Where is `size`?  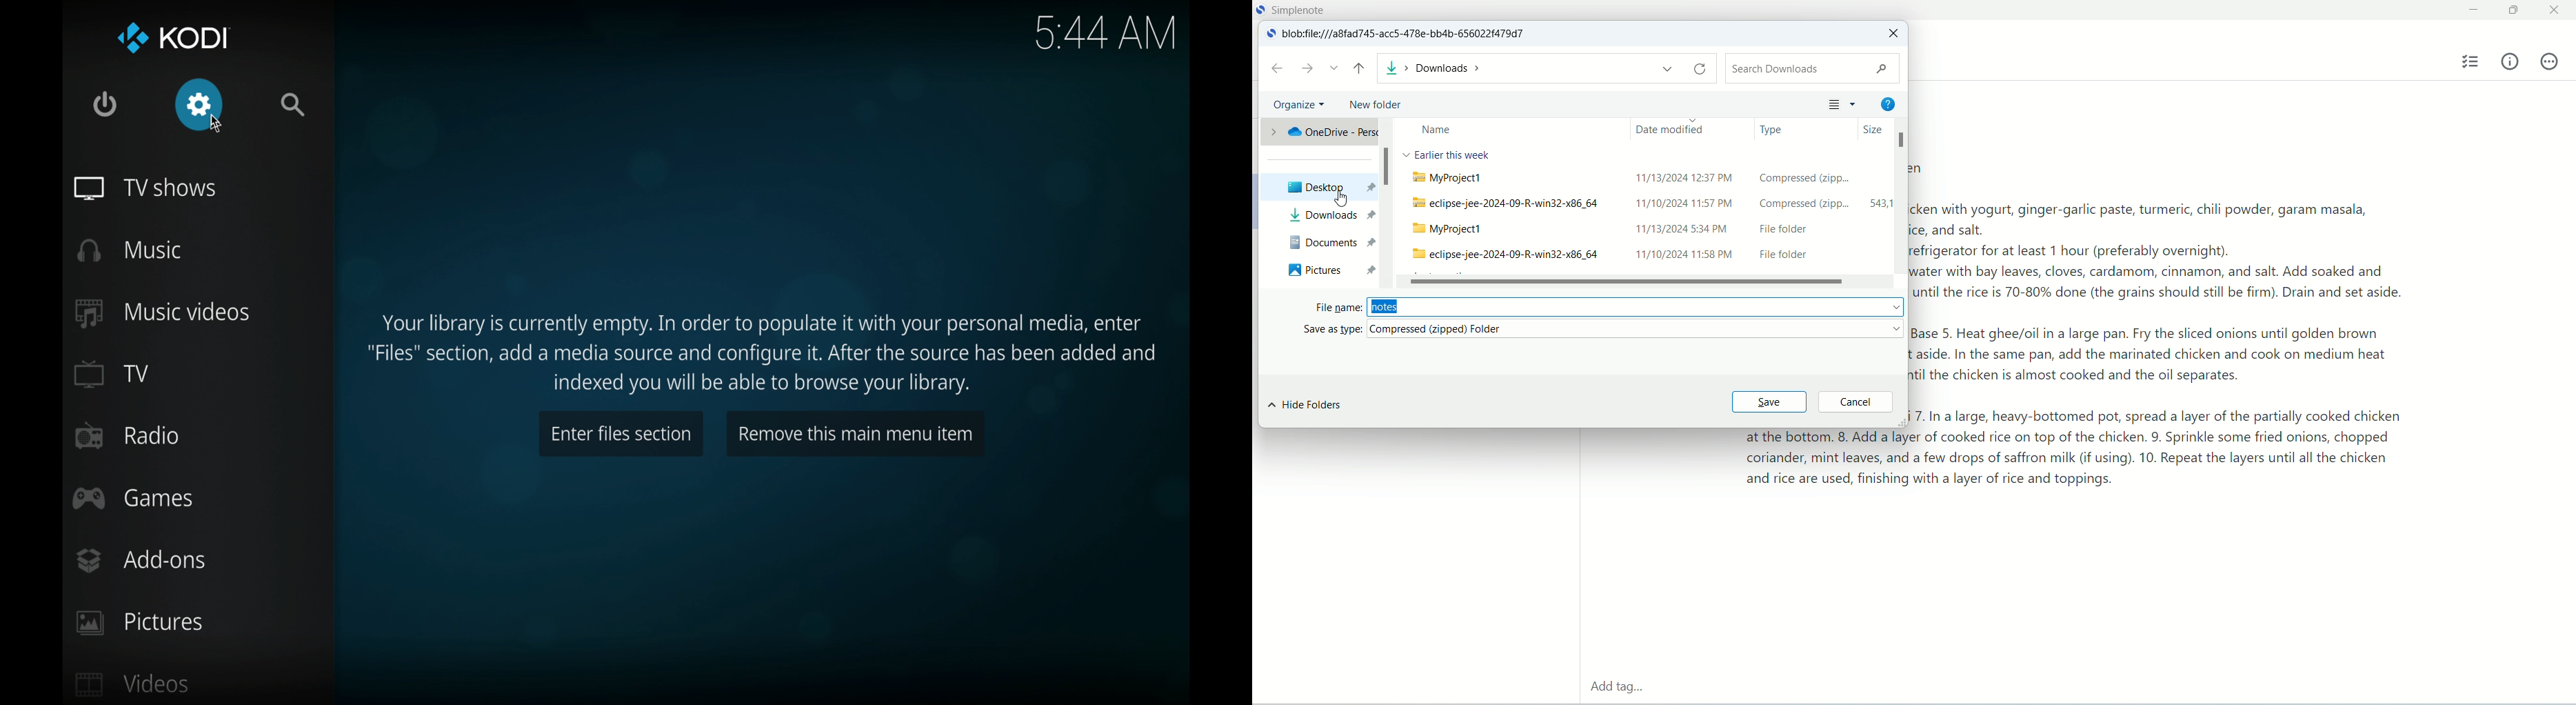
size is located at coordinates (1866, 130).